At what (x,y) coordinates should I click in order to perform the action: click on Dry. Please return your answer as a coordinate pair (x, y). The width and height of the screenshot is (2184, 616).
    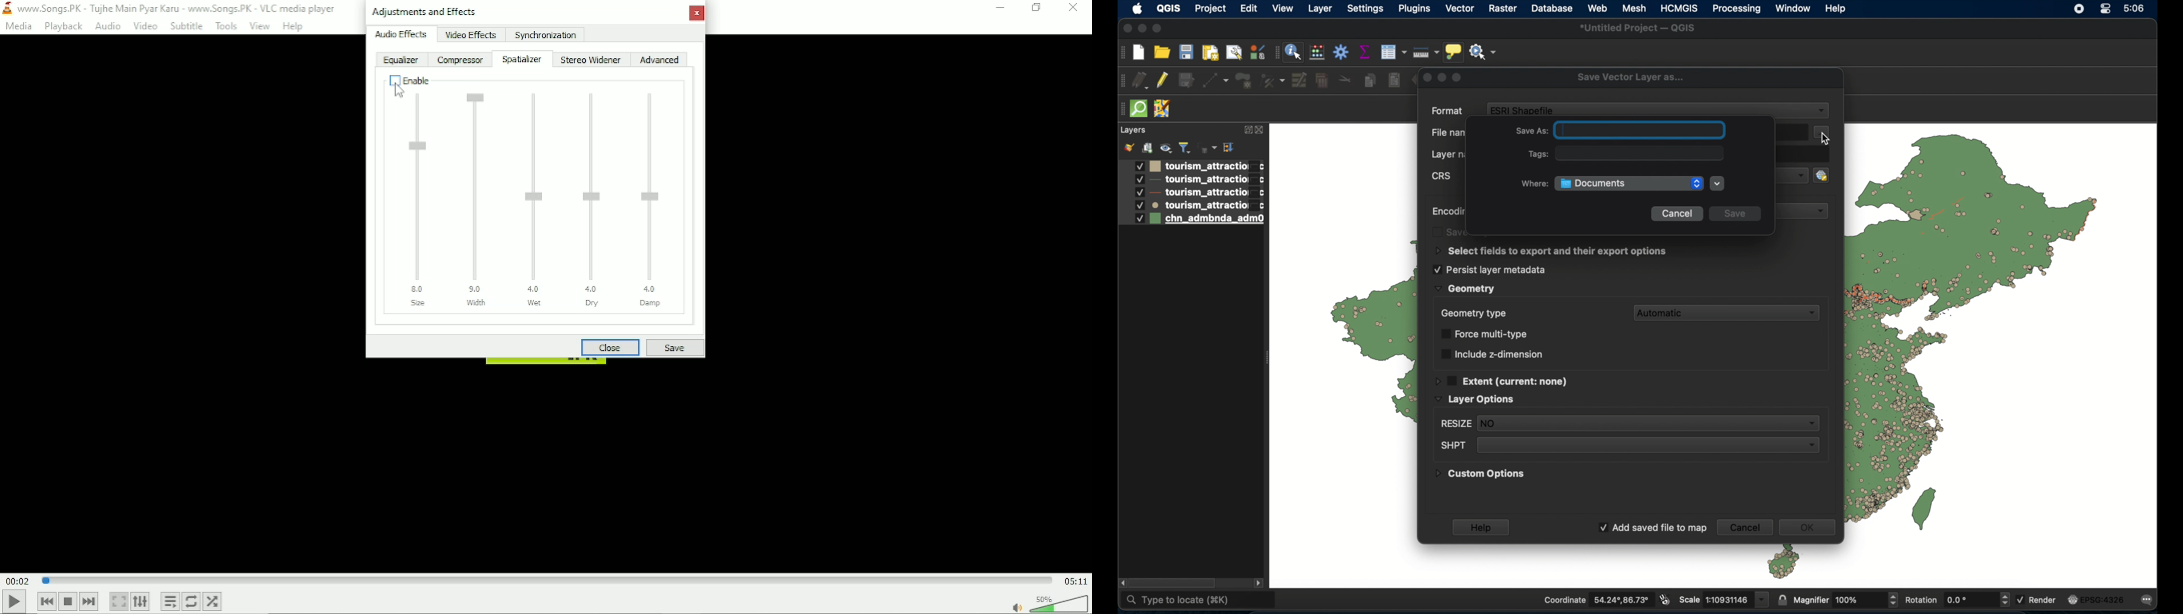
    Looking at the image, I should click on (592, 199).